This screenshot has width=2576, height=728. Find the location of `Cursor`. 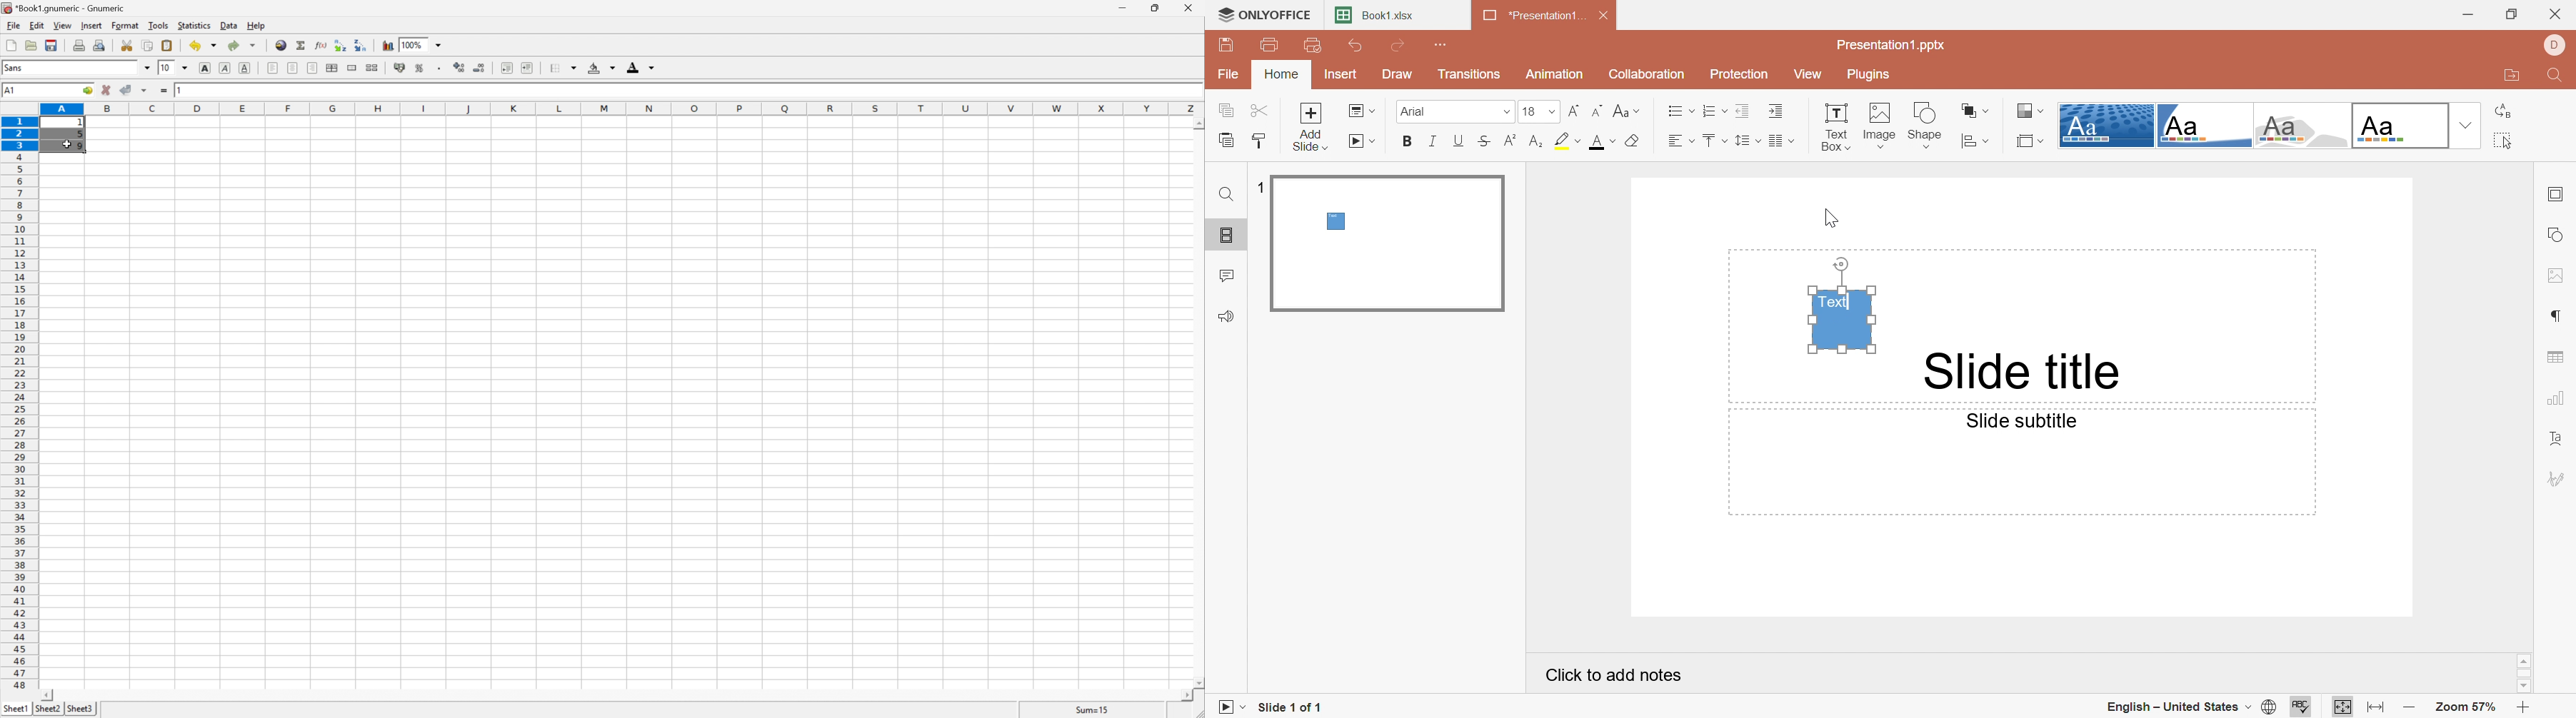

Cursor is located at coordinates (1832, 221).